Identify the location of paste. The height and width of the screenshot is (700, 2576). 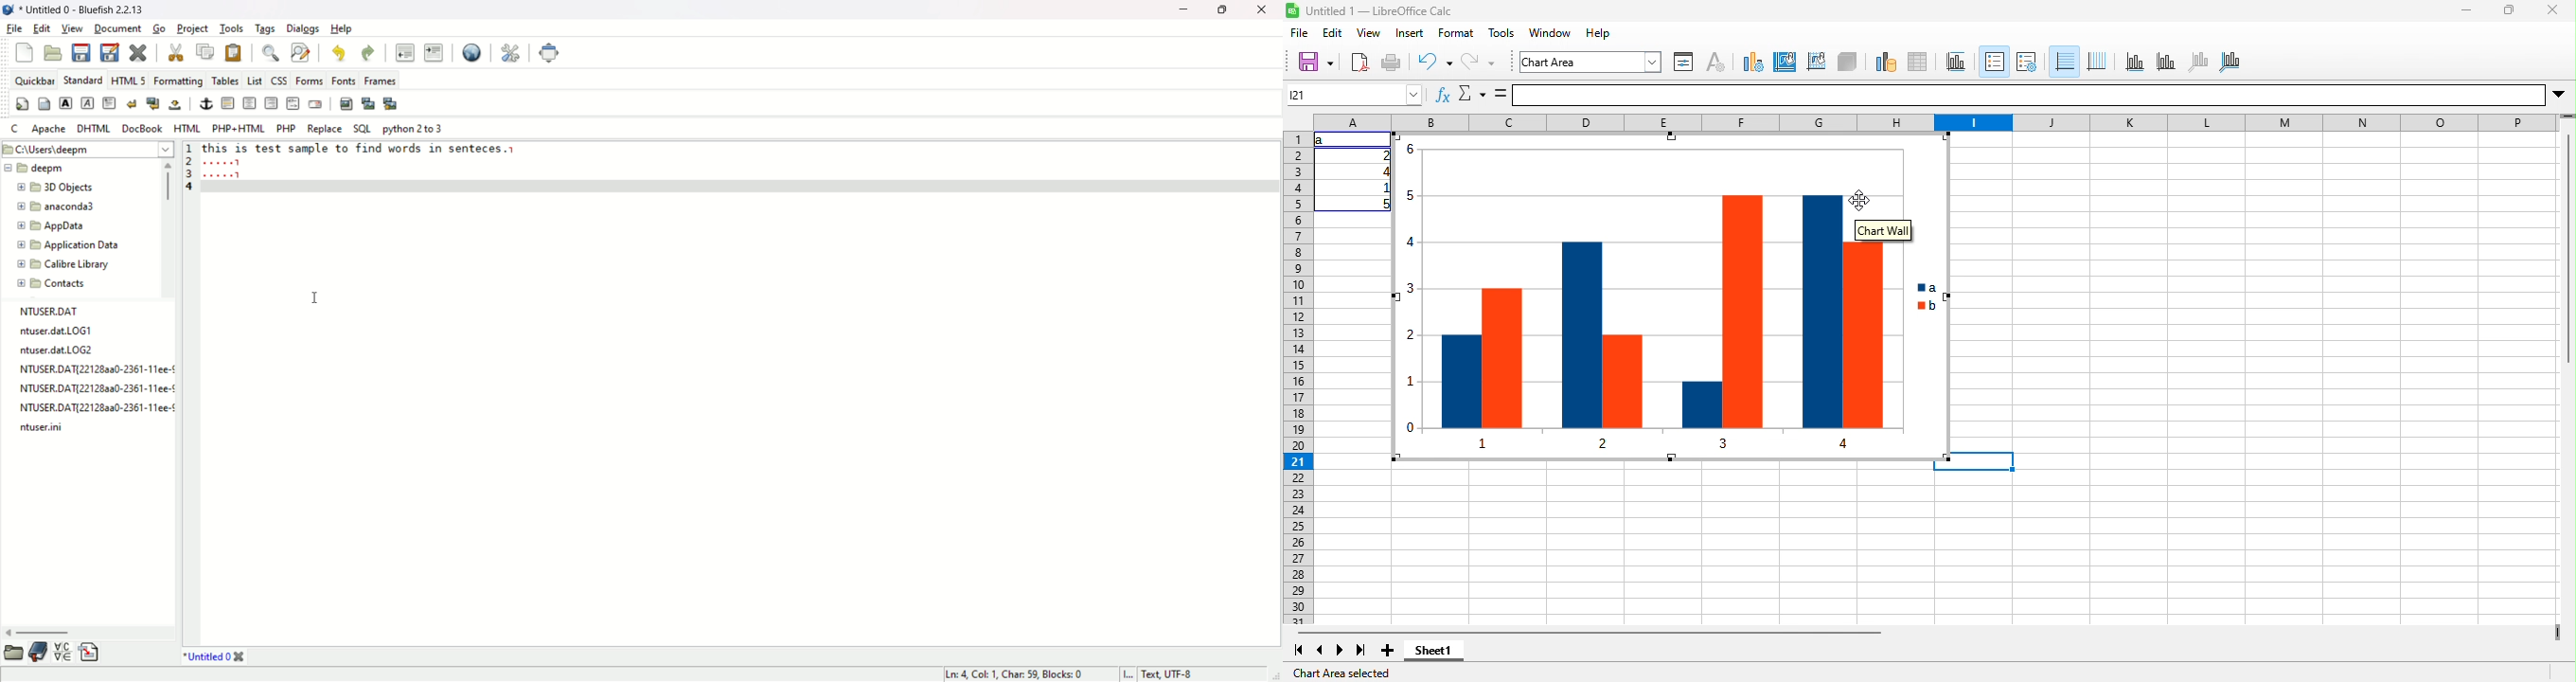
(234, 51).